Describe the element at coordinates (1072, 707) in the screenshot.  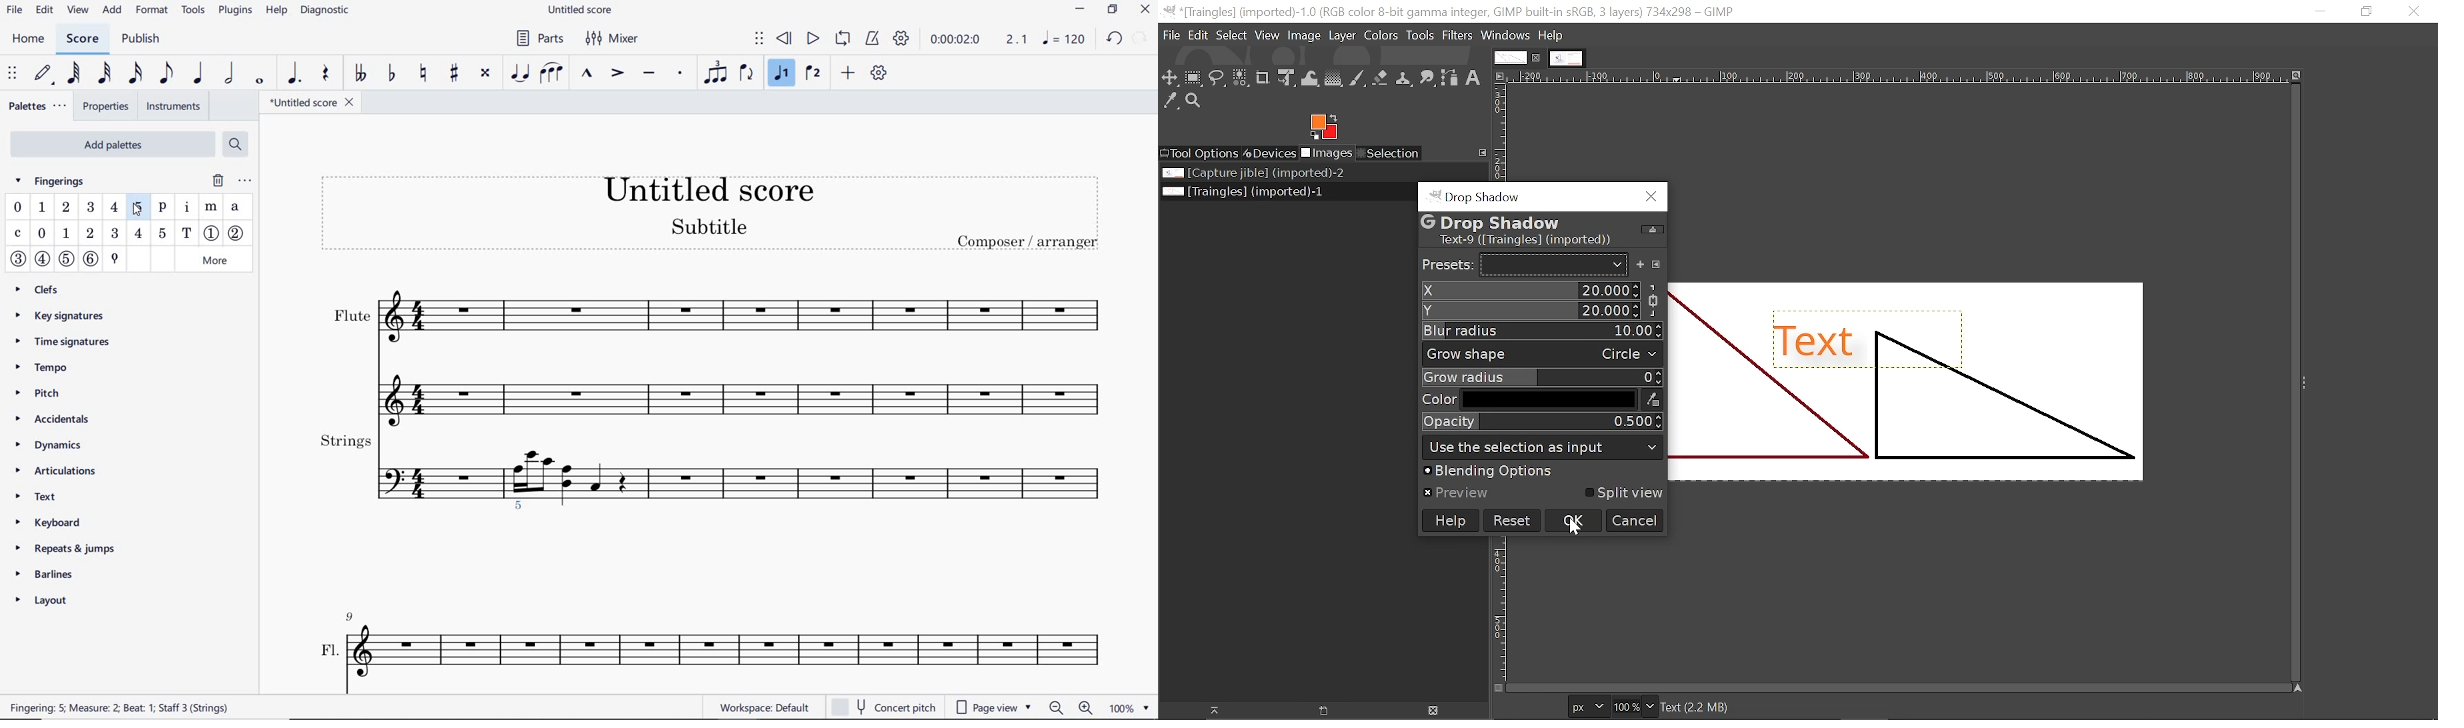
I see `zoom out or zoom in` at that location.